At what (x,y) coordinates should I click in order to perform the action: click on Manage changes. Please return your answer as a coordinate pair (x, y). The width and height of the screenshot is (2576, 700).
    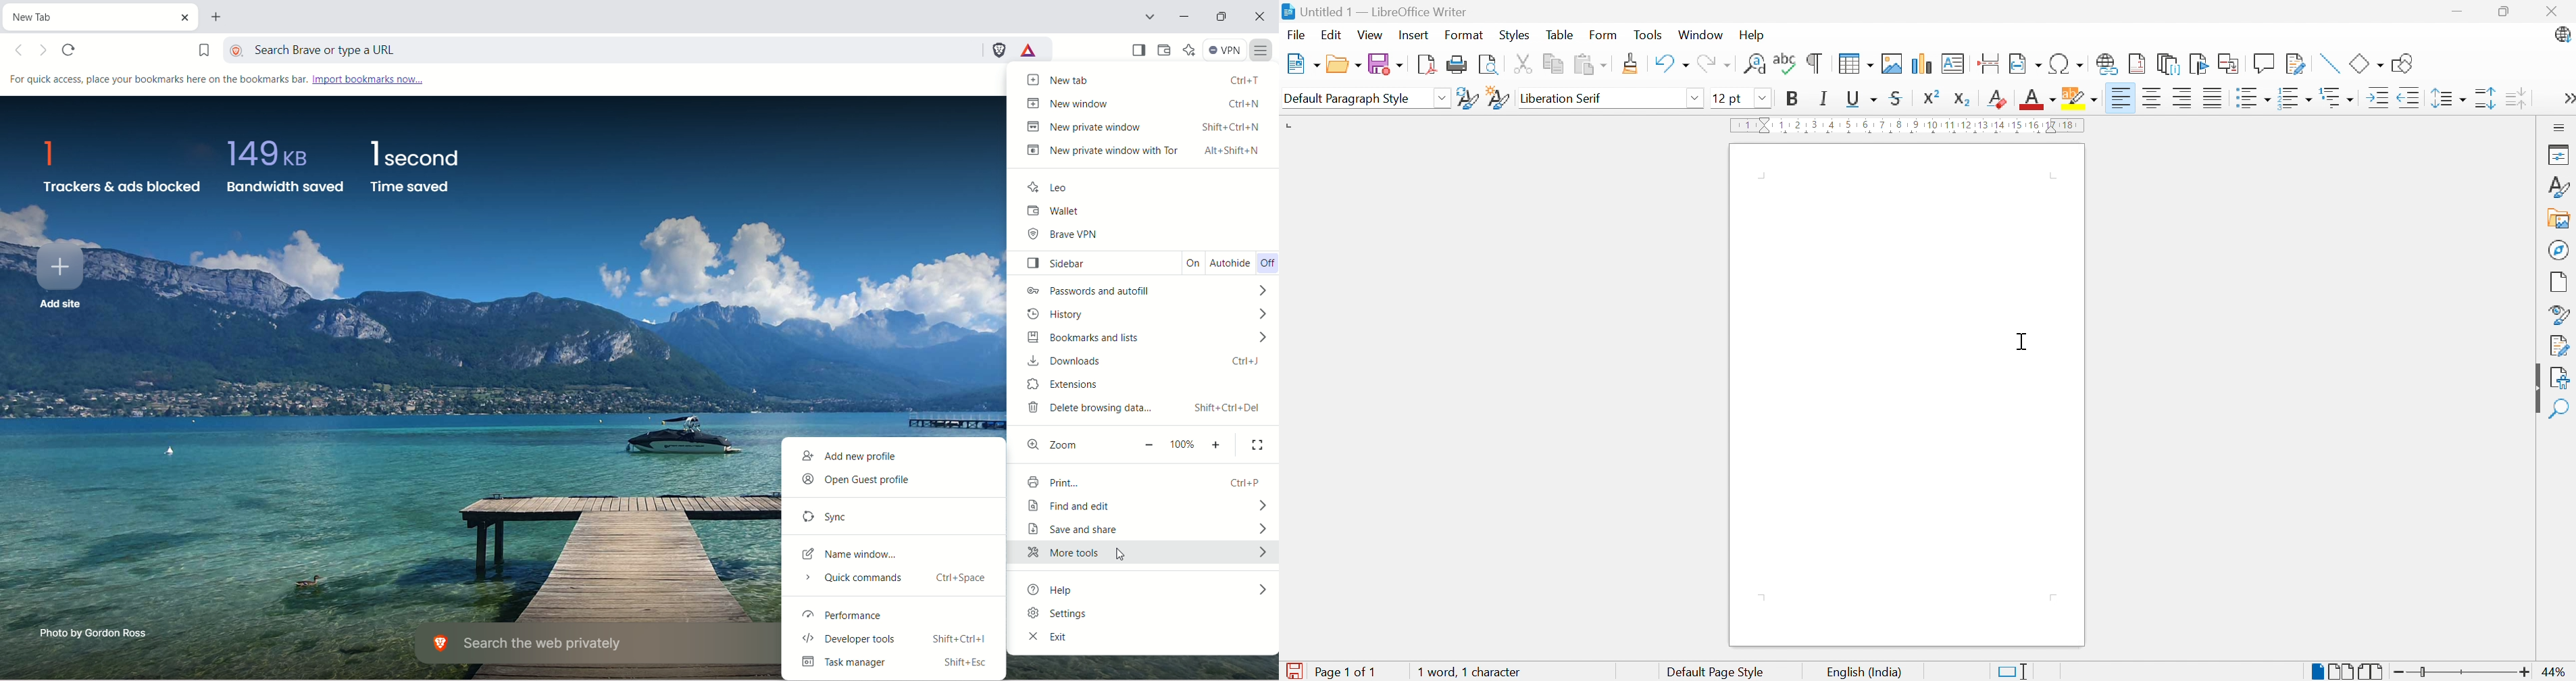
    Looking at the image, I should click on (2562, 347).